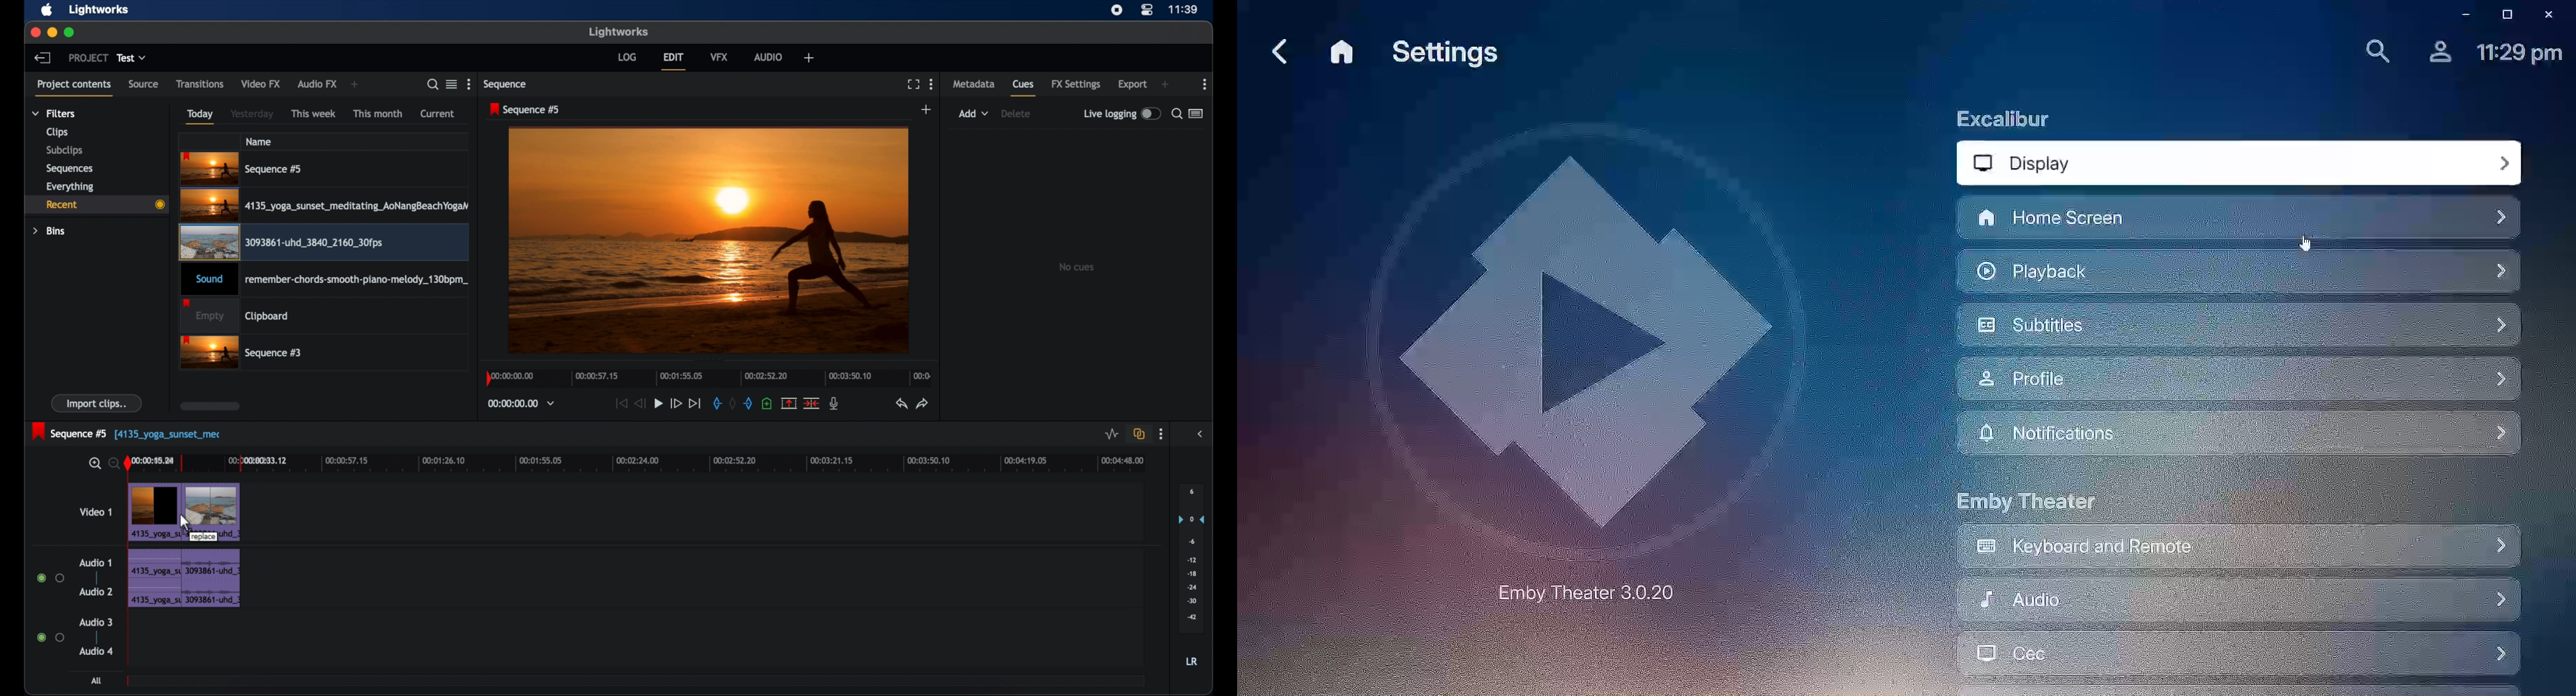  I want to click on moreoptions, so click(1205, 84).